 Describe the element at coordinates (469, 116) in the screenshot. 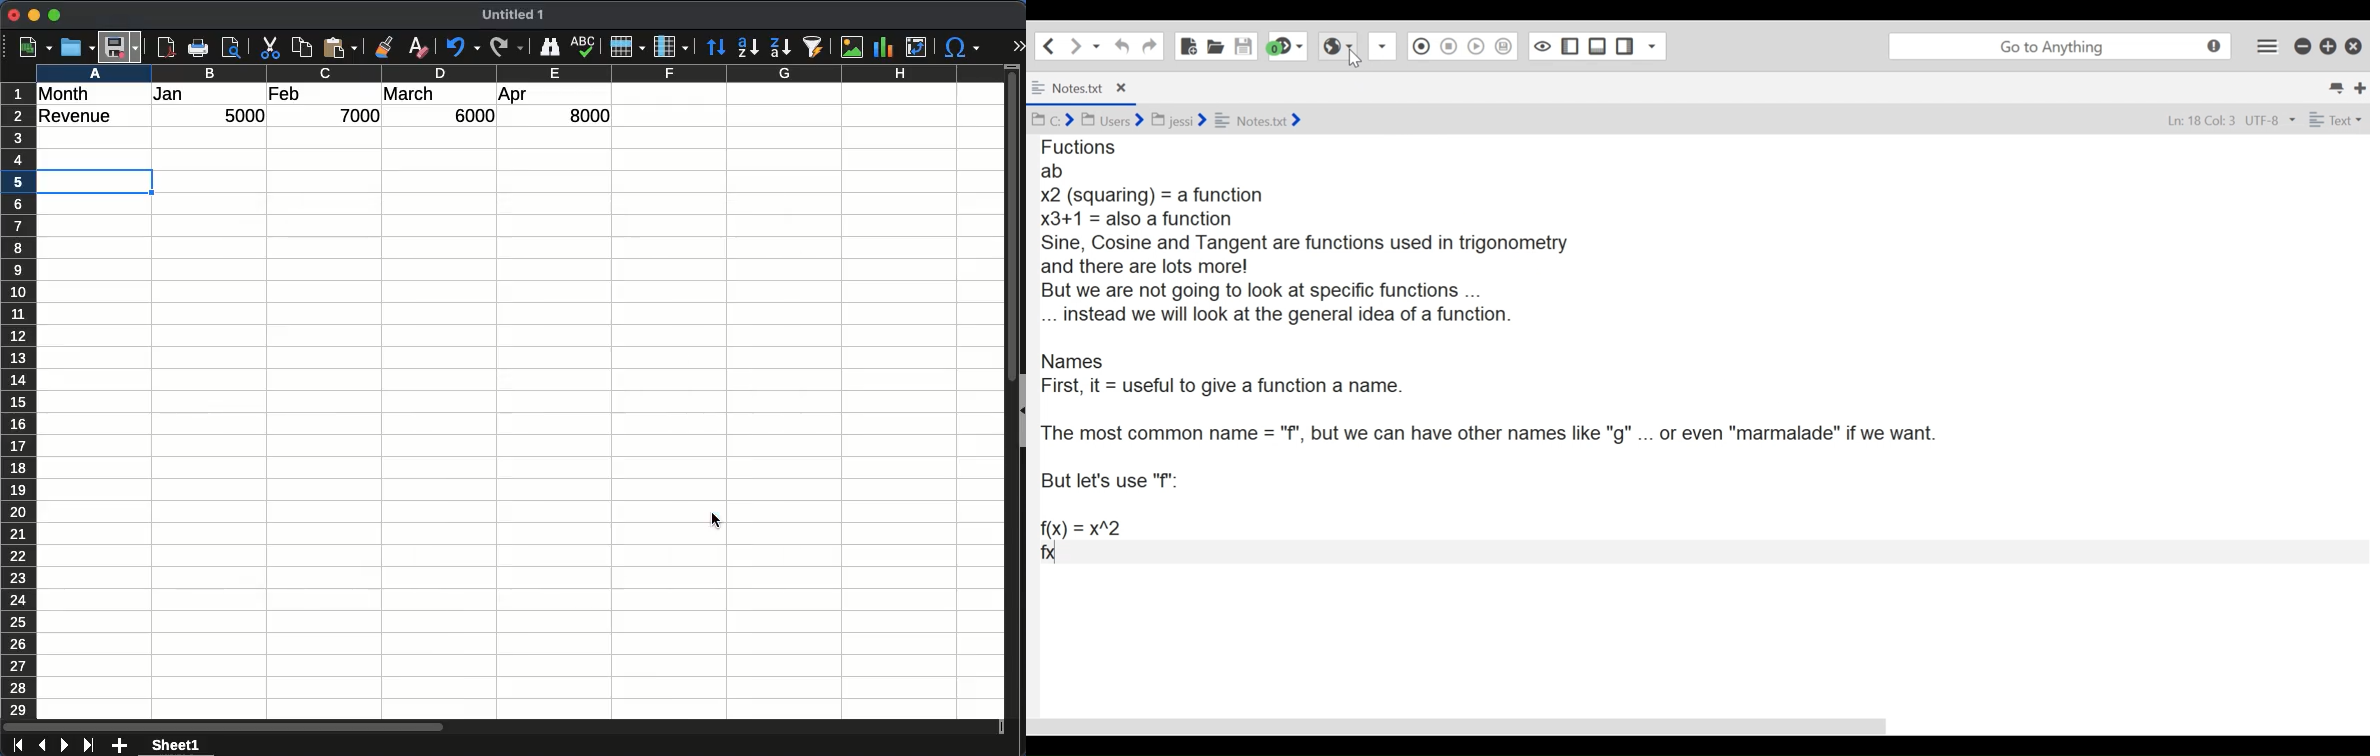

I see `6000` at that location.